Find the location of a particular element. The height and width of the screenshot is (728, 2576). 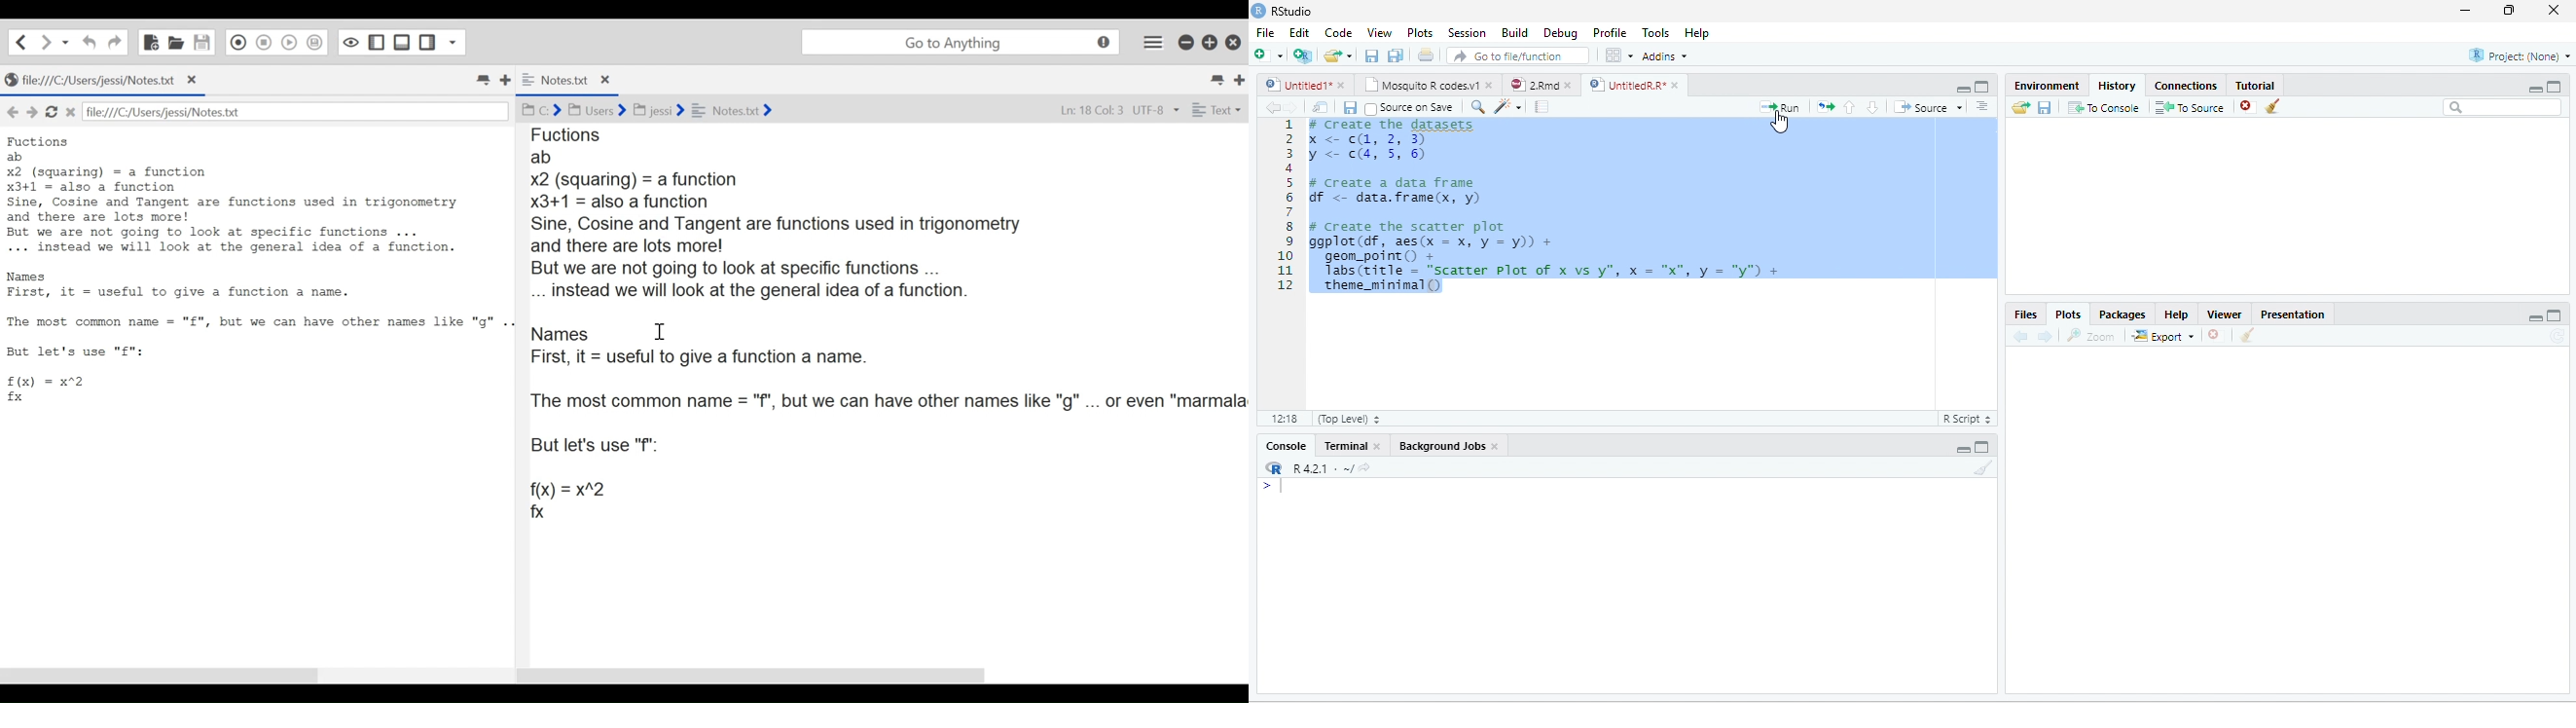

Environment is located at coordinates (2047, 86).